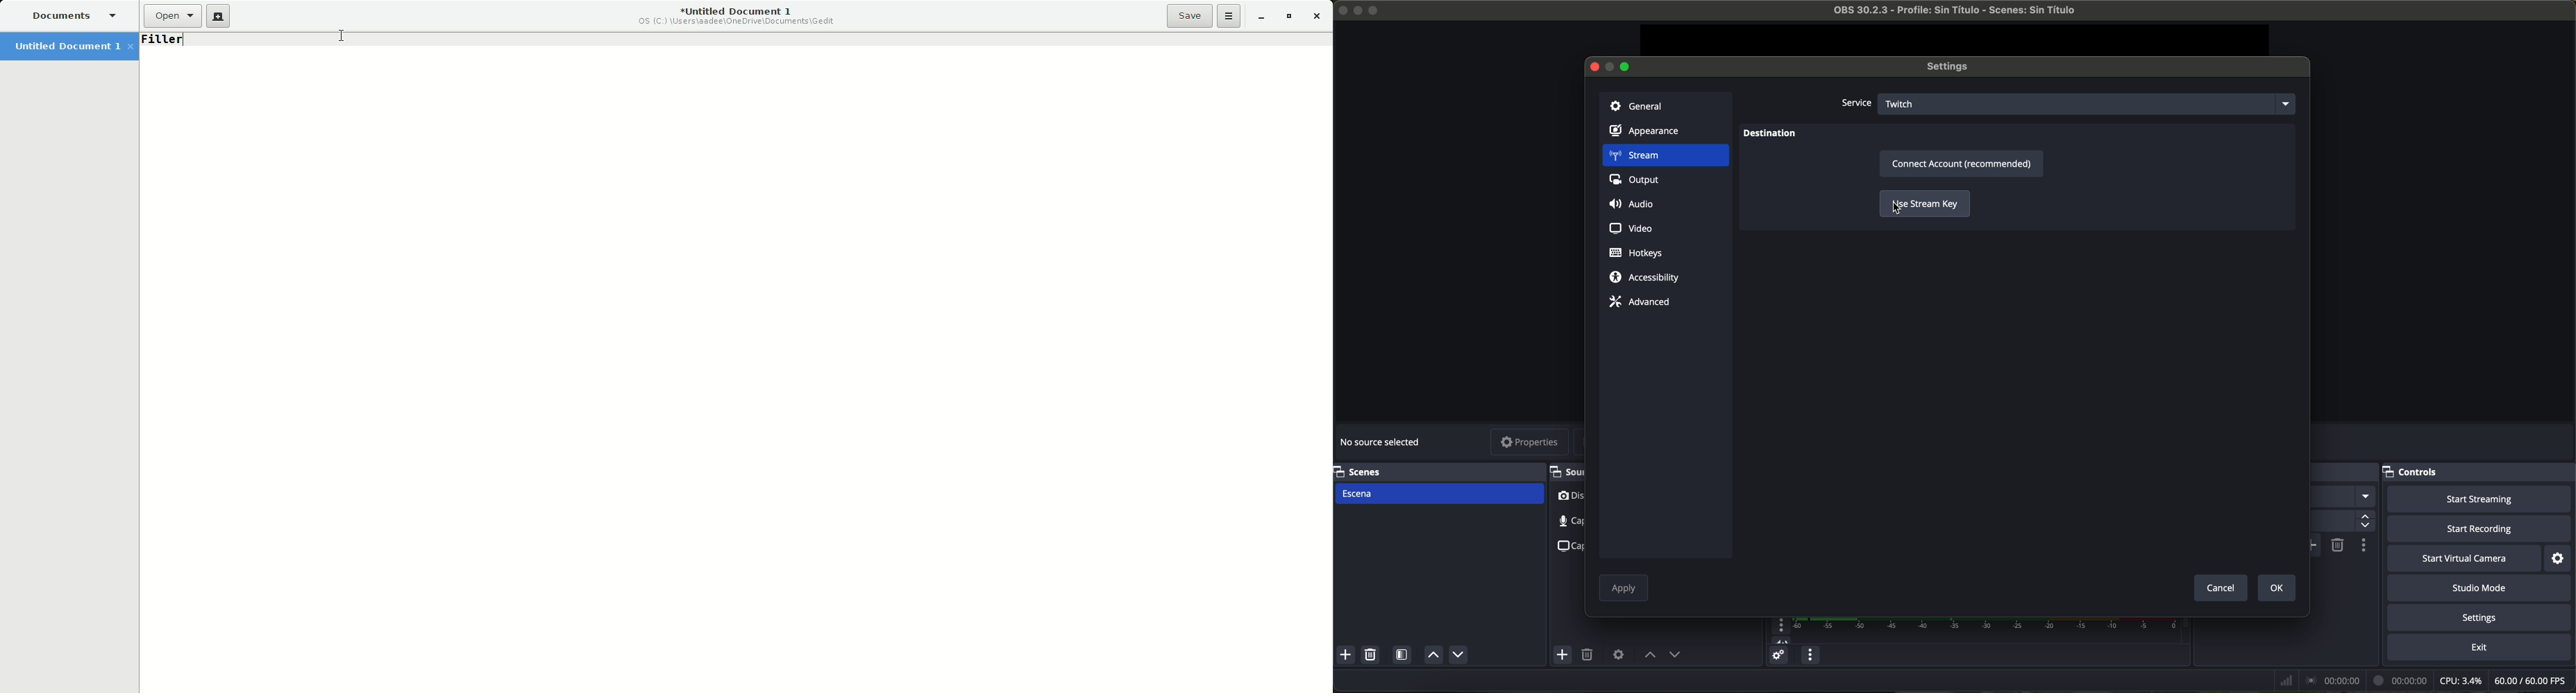 This screenshot has width=2576, height=700. Describe the element at coordinates (2343, 497) in the screenshot. I see `fade` at that location.